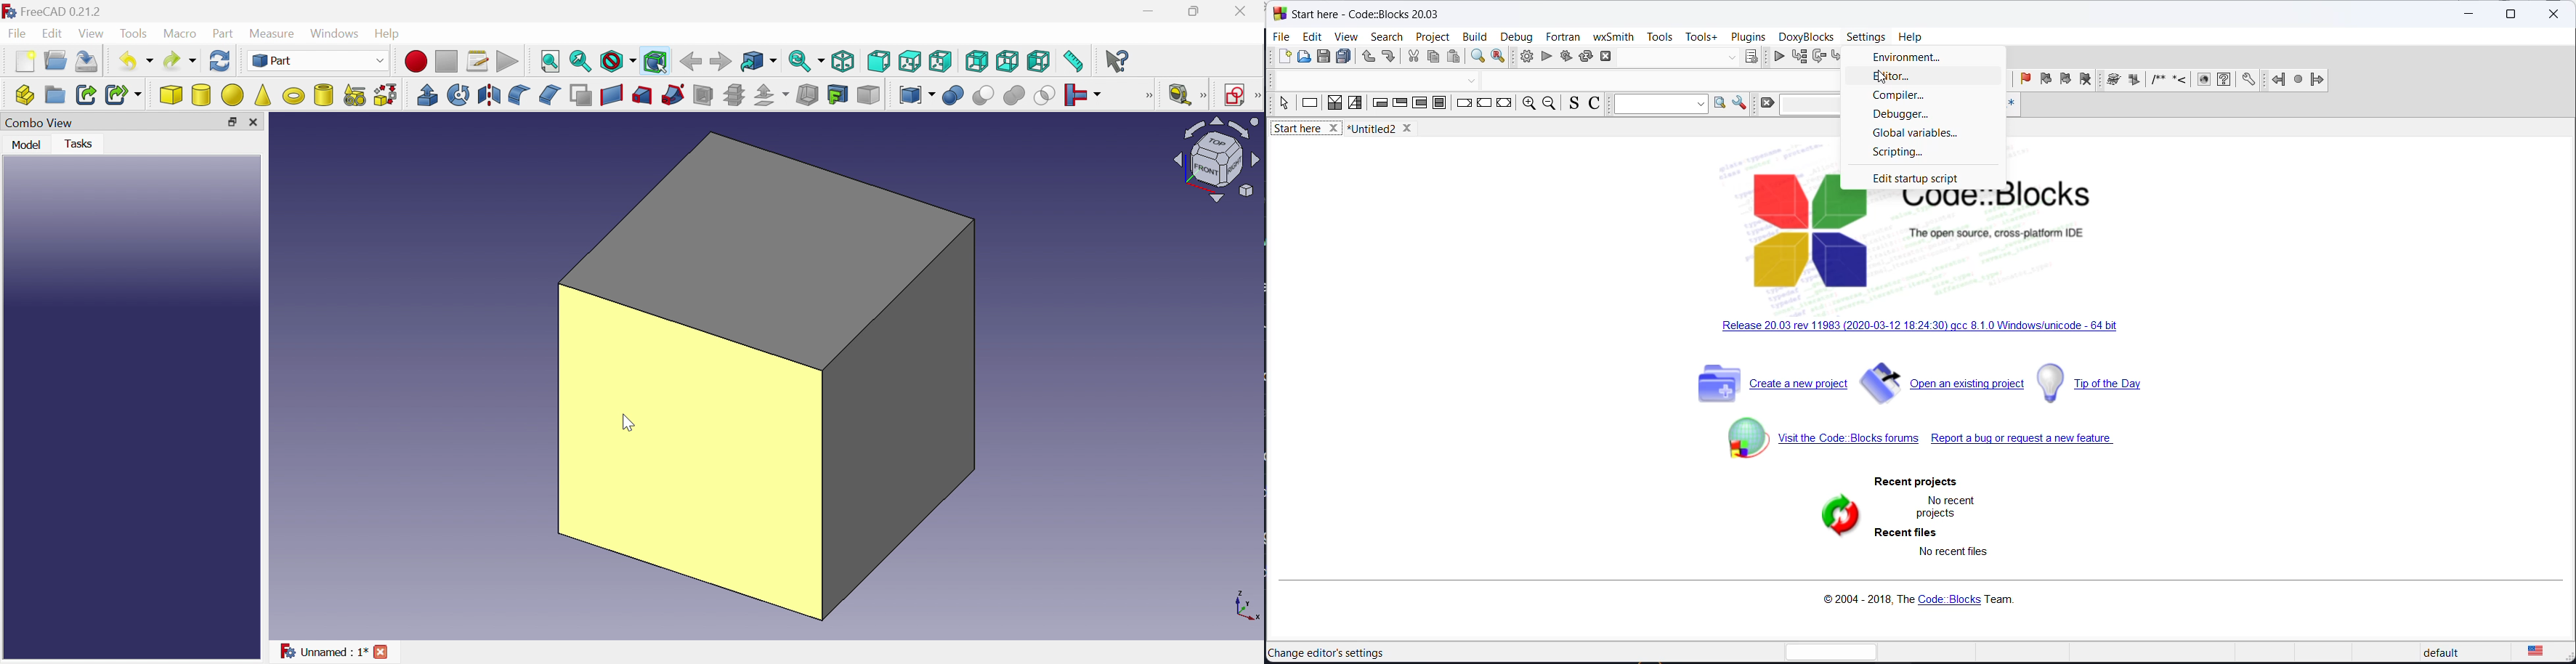 Image resolution: width=2576 pixels, height=672 pixels. I want to click on fortran, so click(1563, 36).